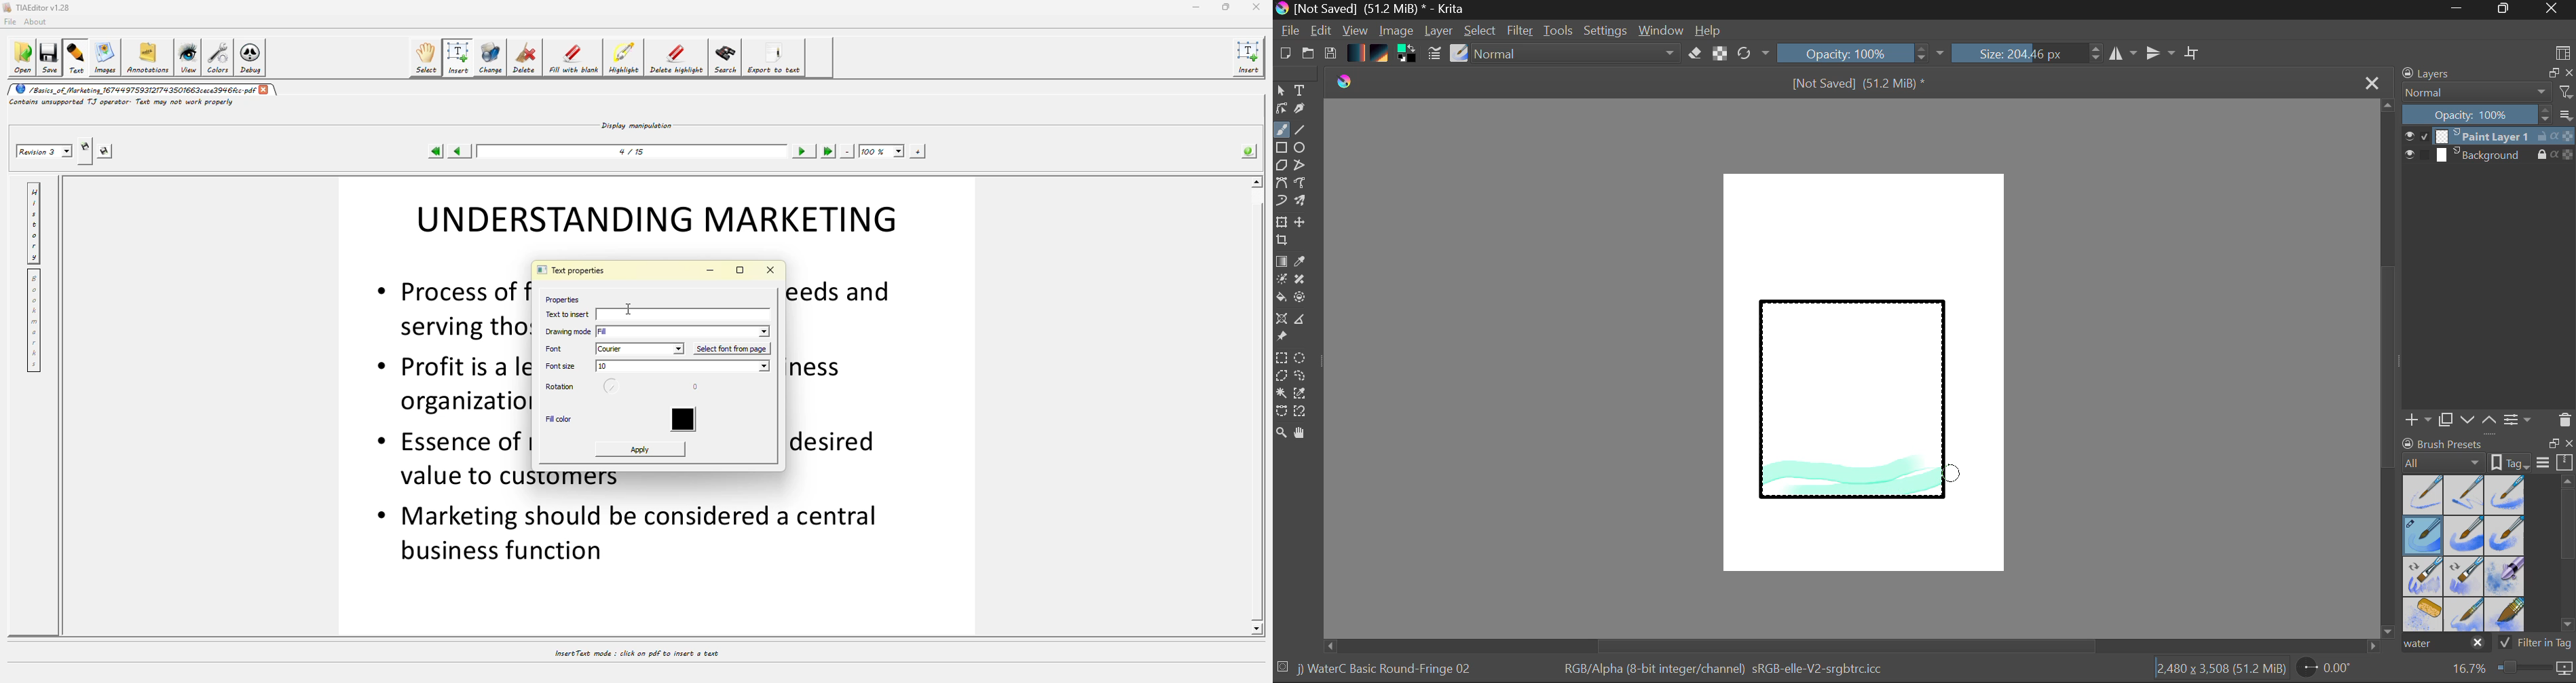 The width and height of the screenshot is (2576, 700). What do you see at coordinates (1433, 54) in the screenshot?
I see `Brush Settings` at bounding box center [1433, 54].